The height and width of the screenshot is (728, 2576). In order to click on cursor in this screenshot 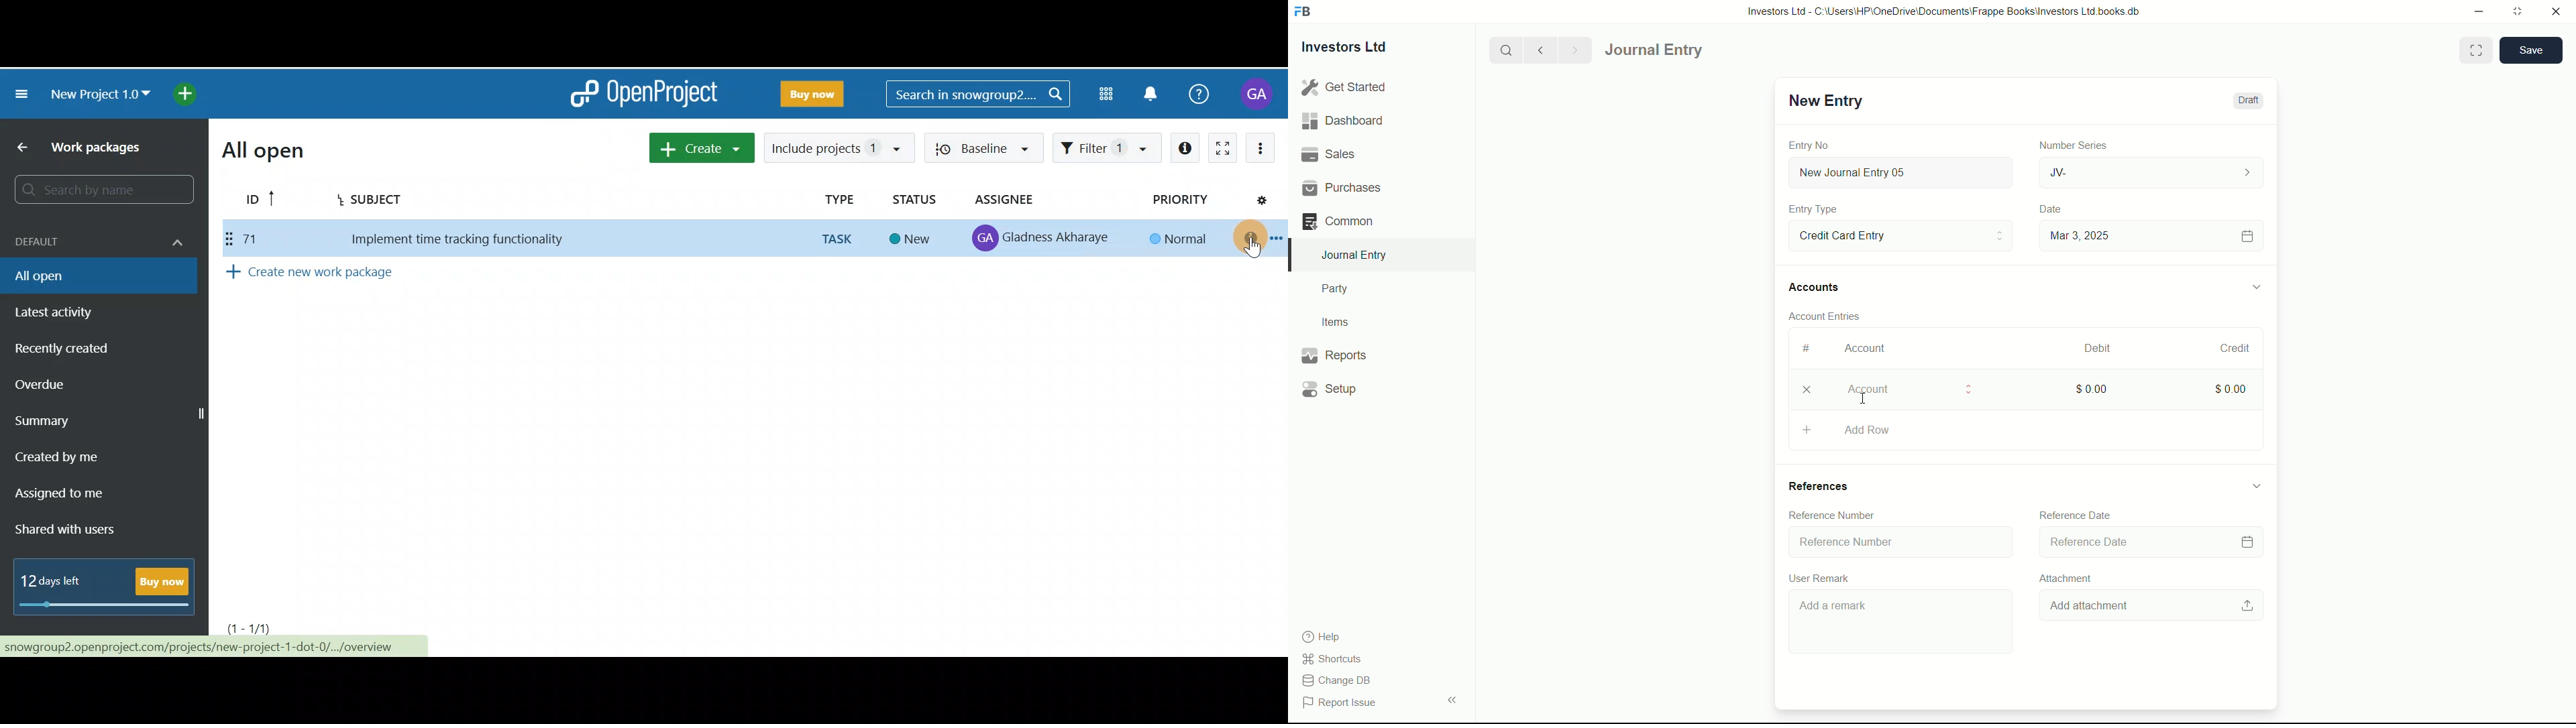, I will do `click(1862, 398)`.